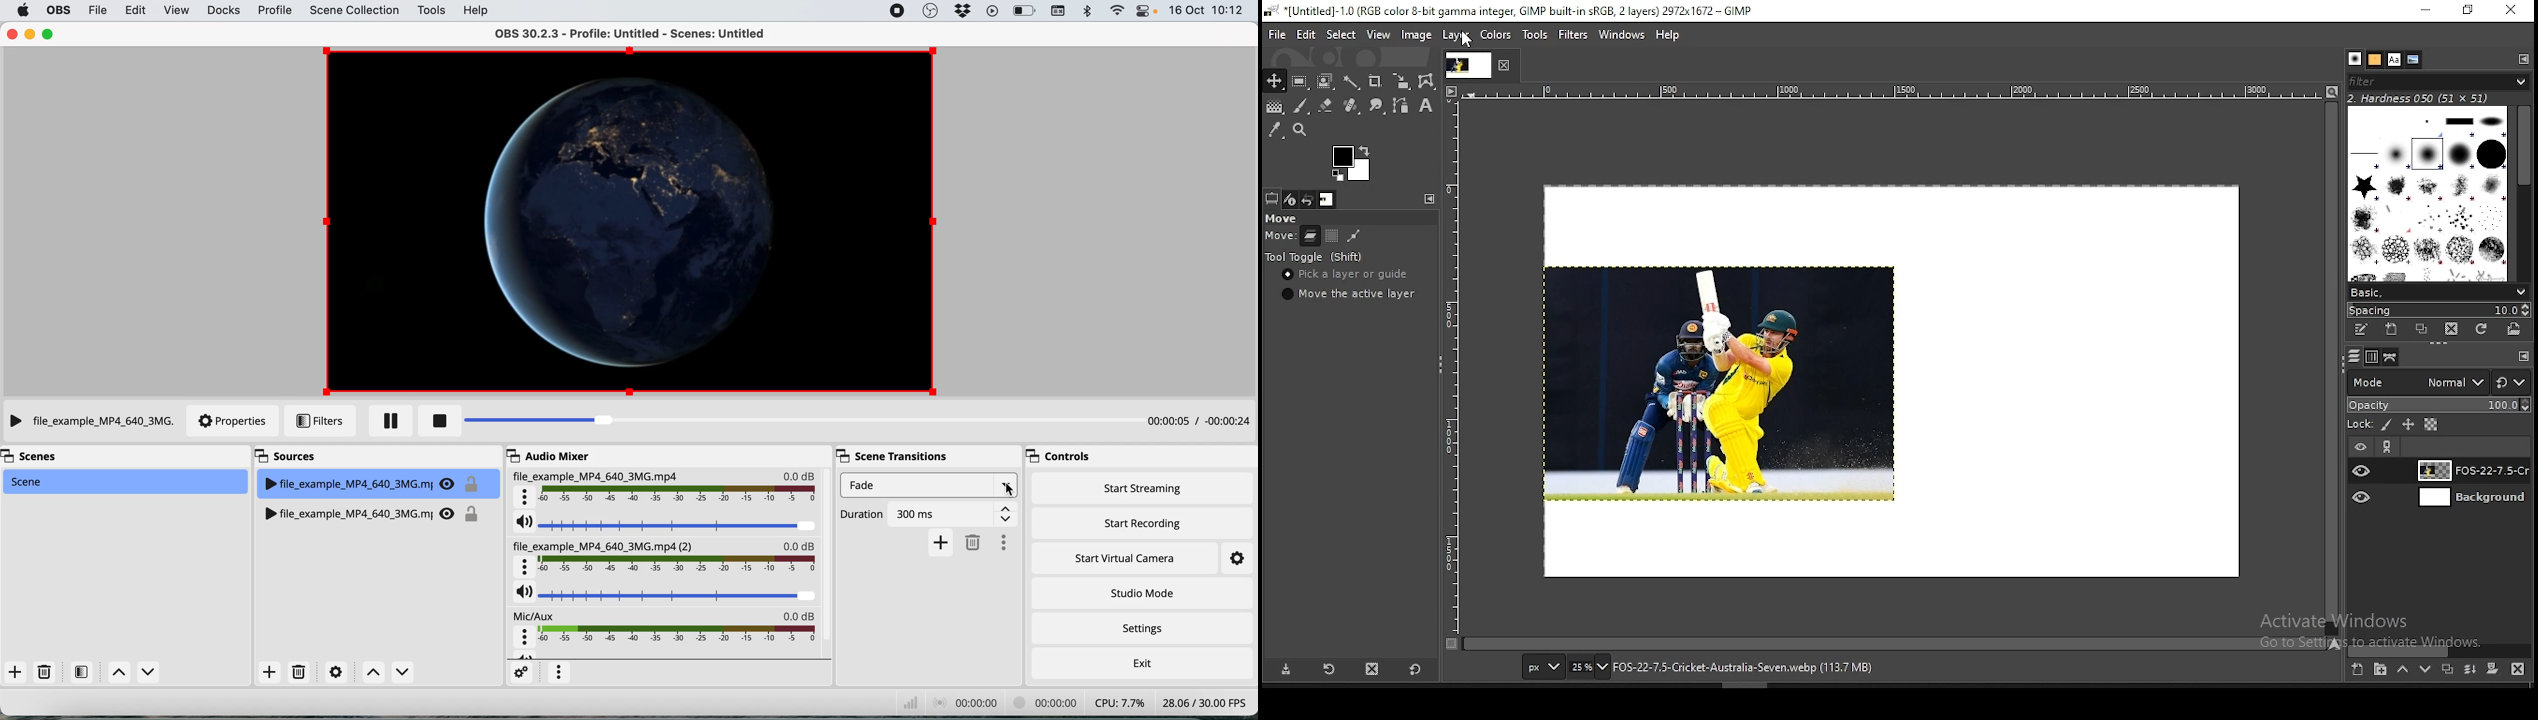 Image resolution: width=2548 pixels, height=728 pixels. I want to click on edit, so click(1308, 34).